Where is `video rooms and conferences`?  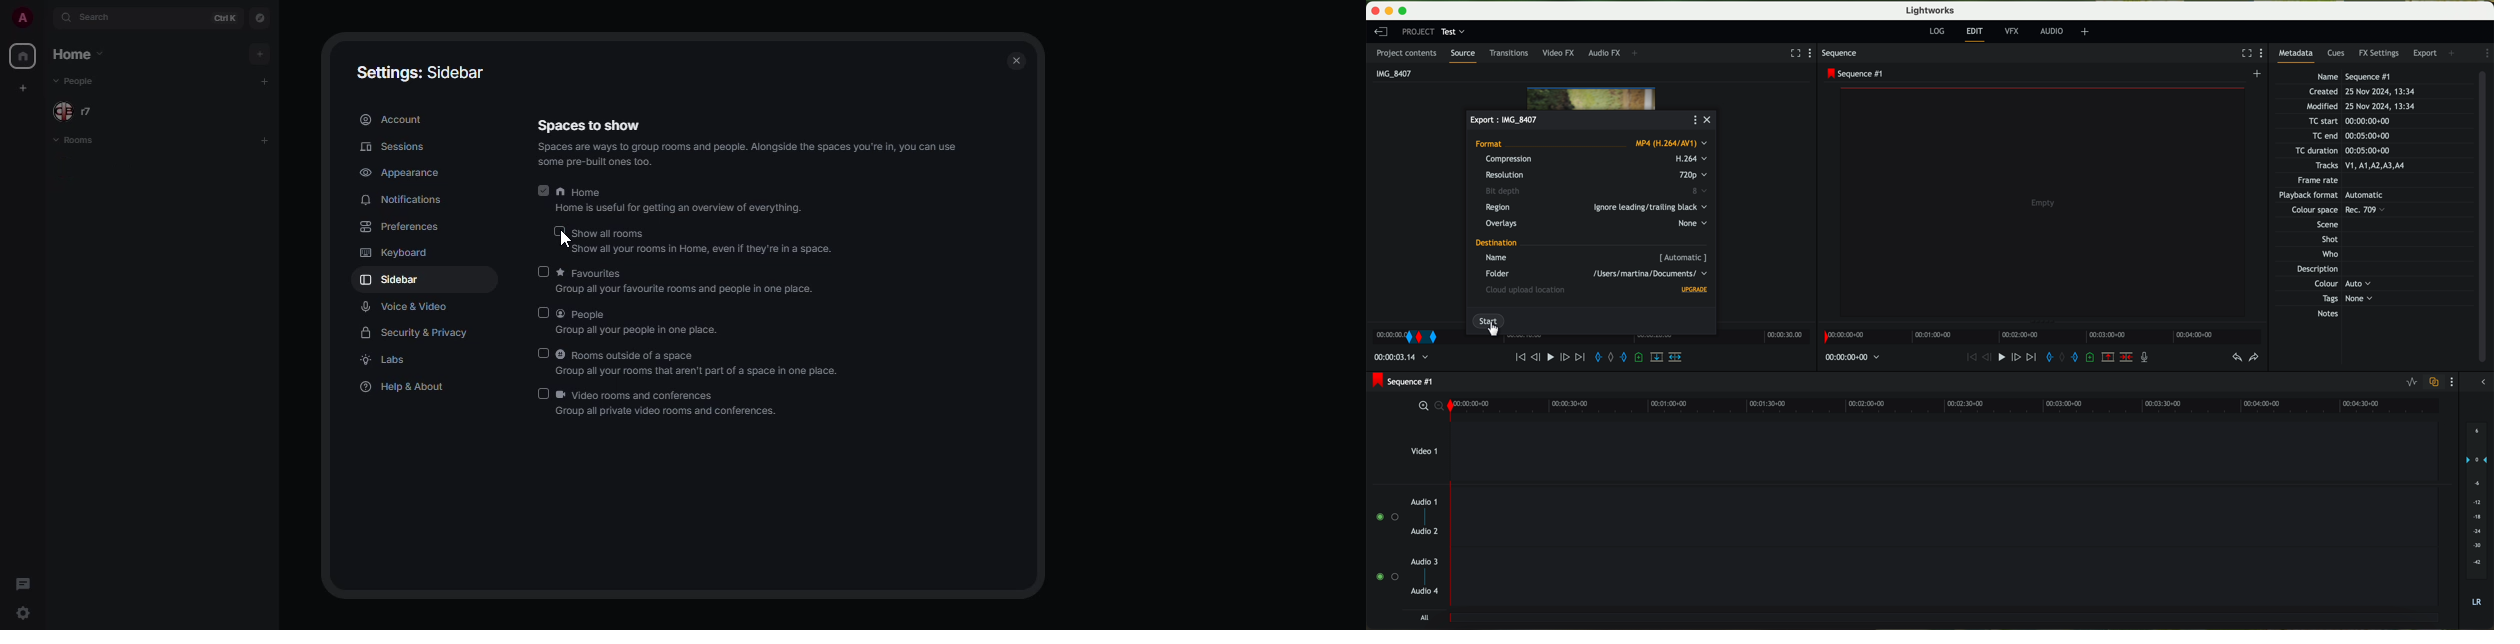
video rooms and conferences is located at coordinates (669, 405).